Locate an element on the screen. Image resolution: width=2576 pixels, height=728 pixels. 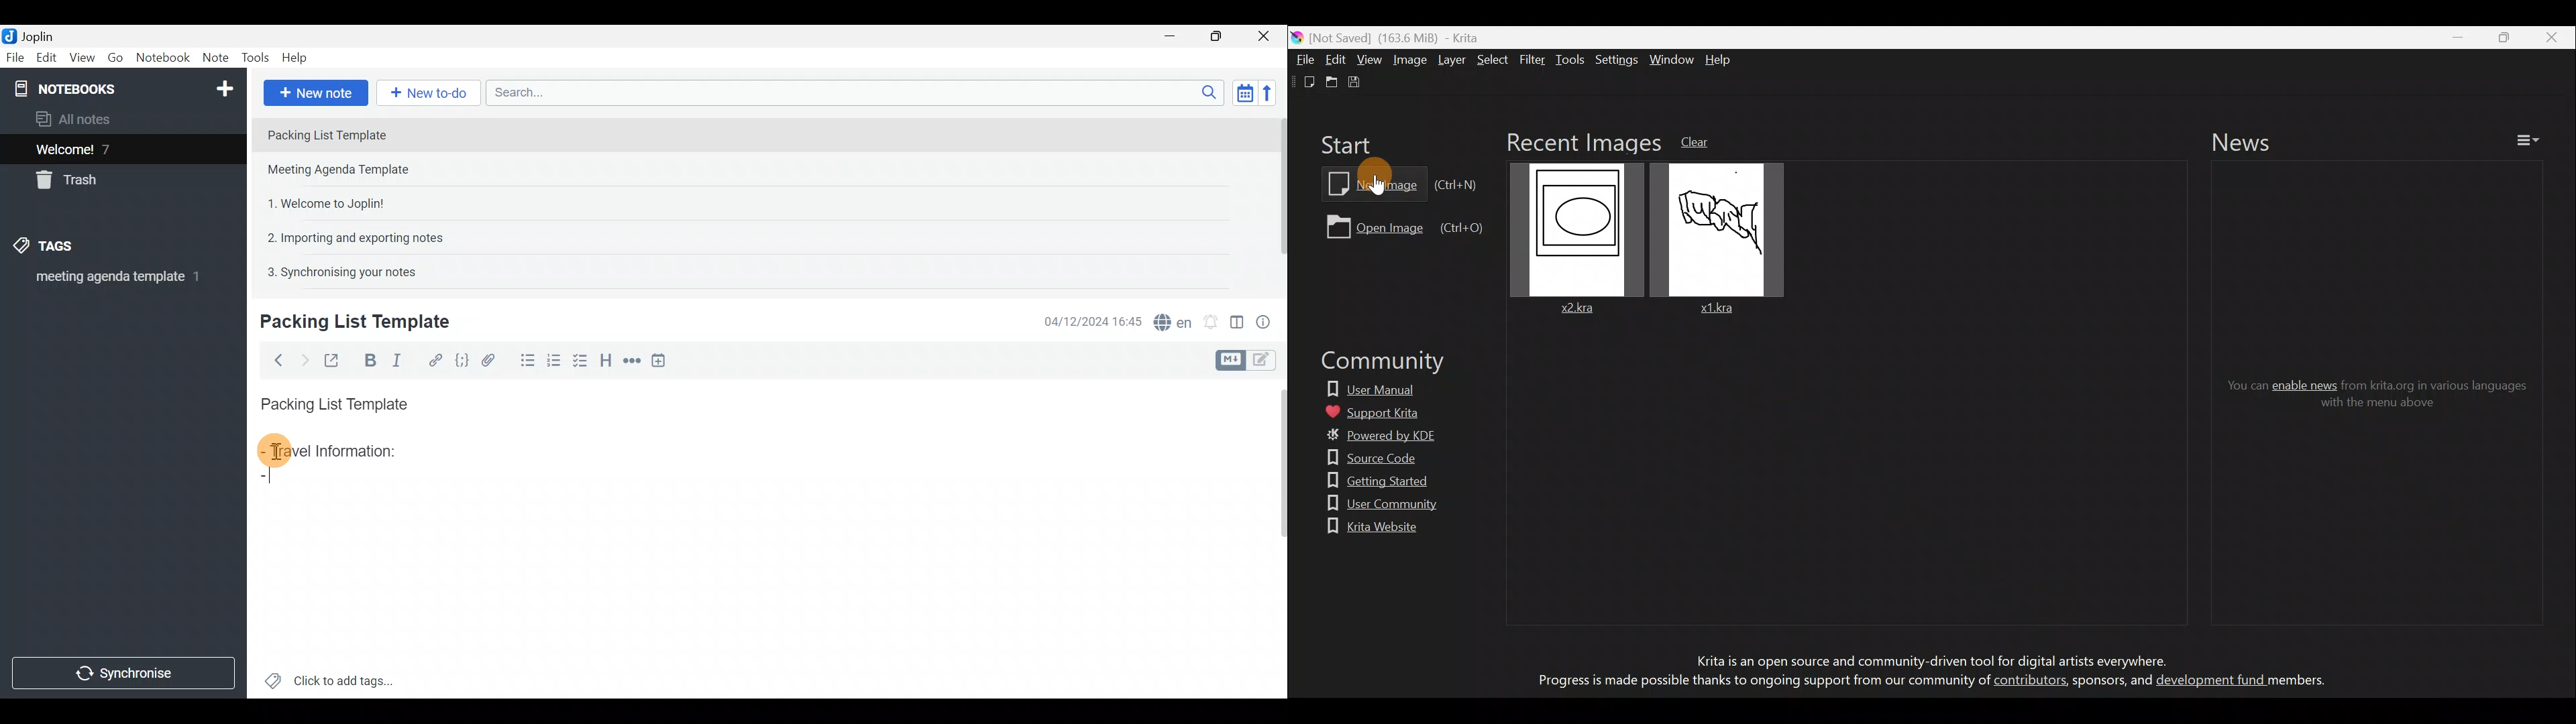
Open image (Ctrl+O) is located at coordinates (1403, 226).